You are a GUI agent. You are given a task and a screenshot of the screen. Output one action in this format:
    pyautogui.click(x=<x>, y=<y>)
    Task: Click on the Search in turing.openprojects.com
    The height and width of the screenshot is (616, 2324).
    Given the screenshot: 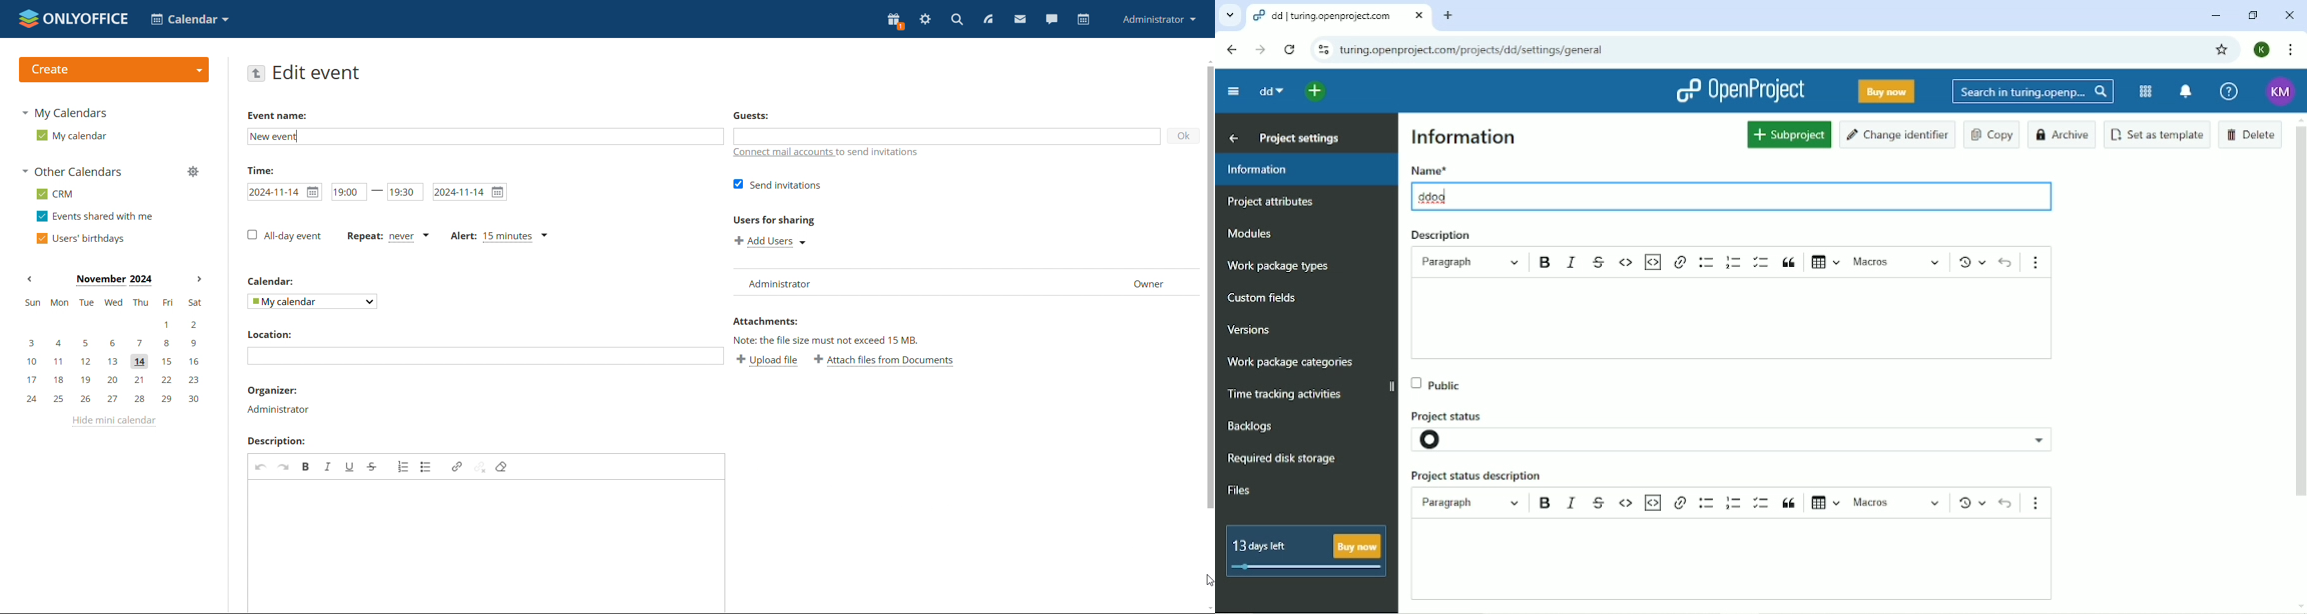 What is the action you would take?
    pyautogui.click(x=2033, y=92)
    